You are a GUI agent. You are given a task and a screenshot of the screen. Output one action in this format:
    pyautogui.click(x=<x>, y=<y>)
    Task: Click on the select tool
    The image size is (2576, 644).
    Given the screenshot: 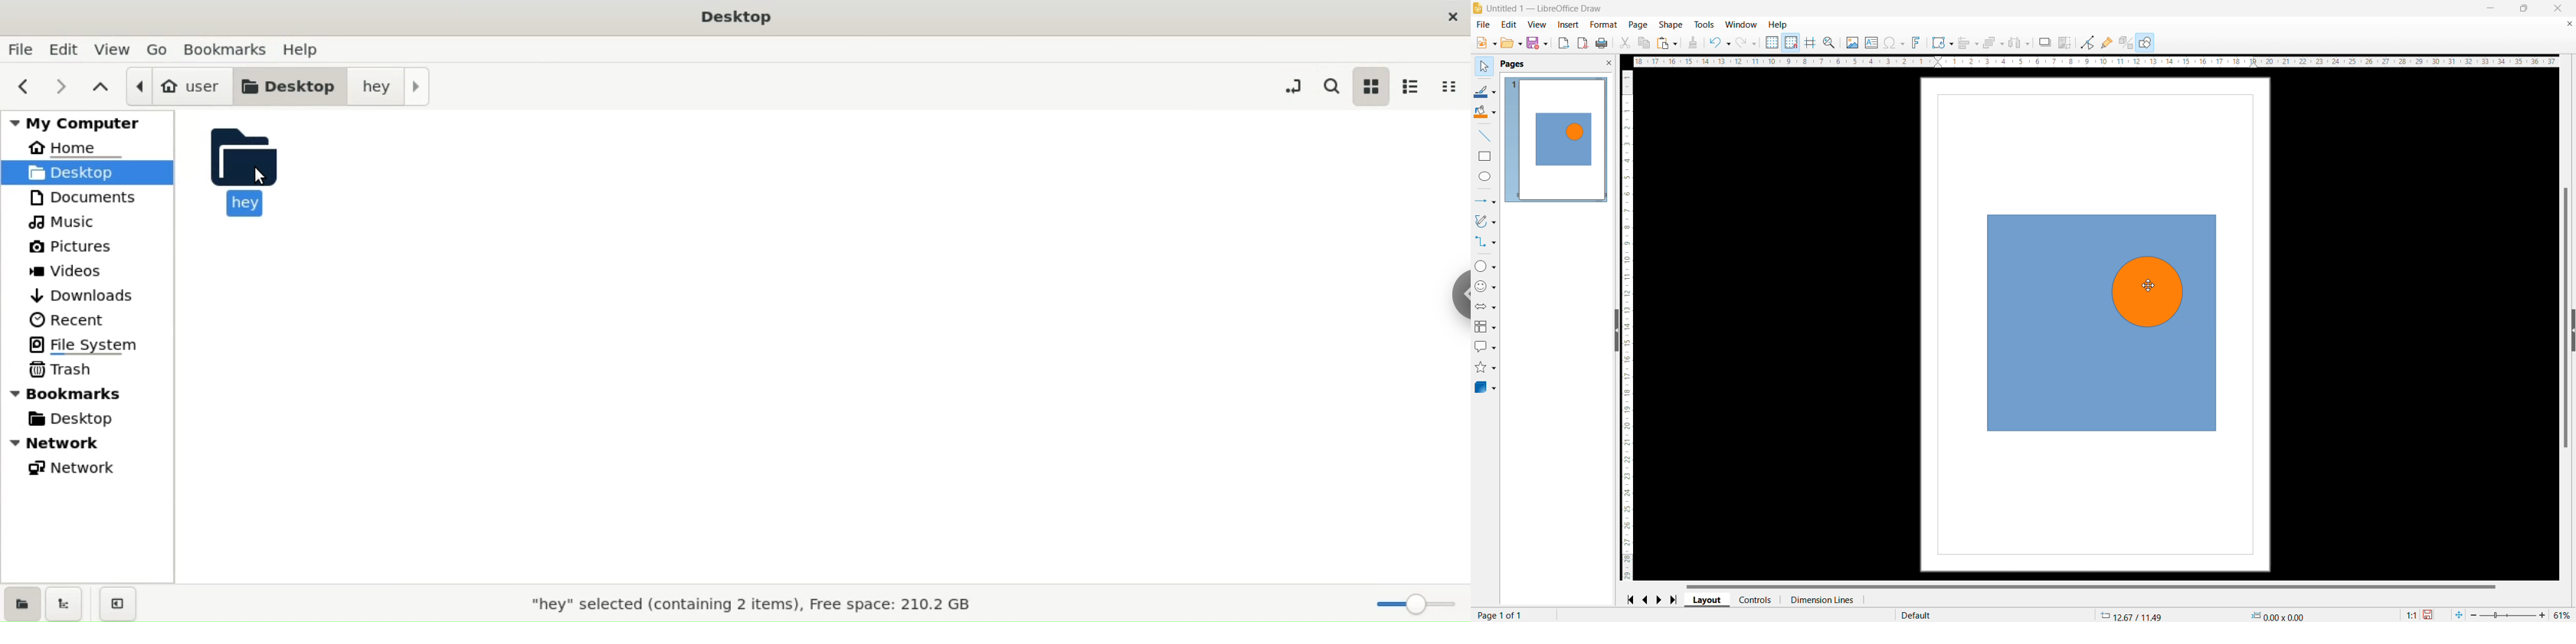 What is the action you would take?
    pyautogui.click(x=1483, y=66)
    